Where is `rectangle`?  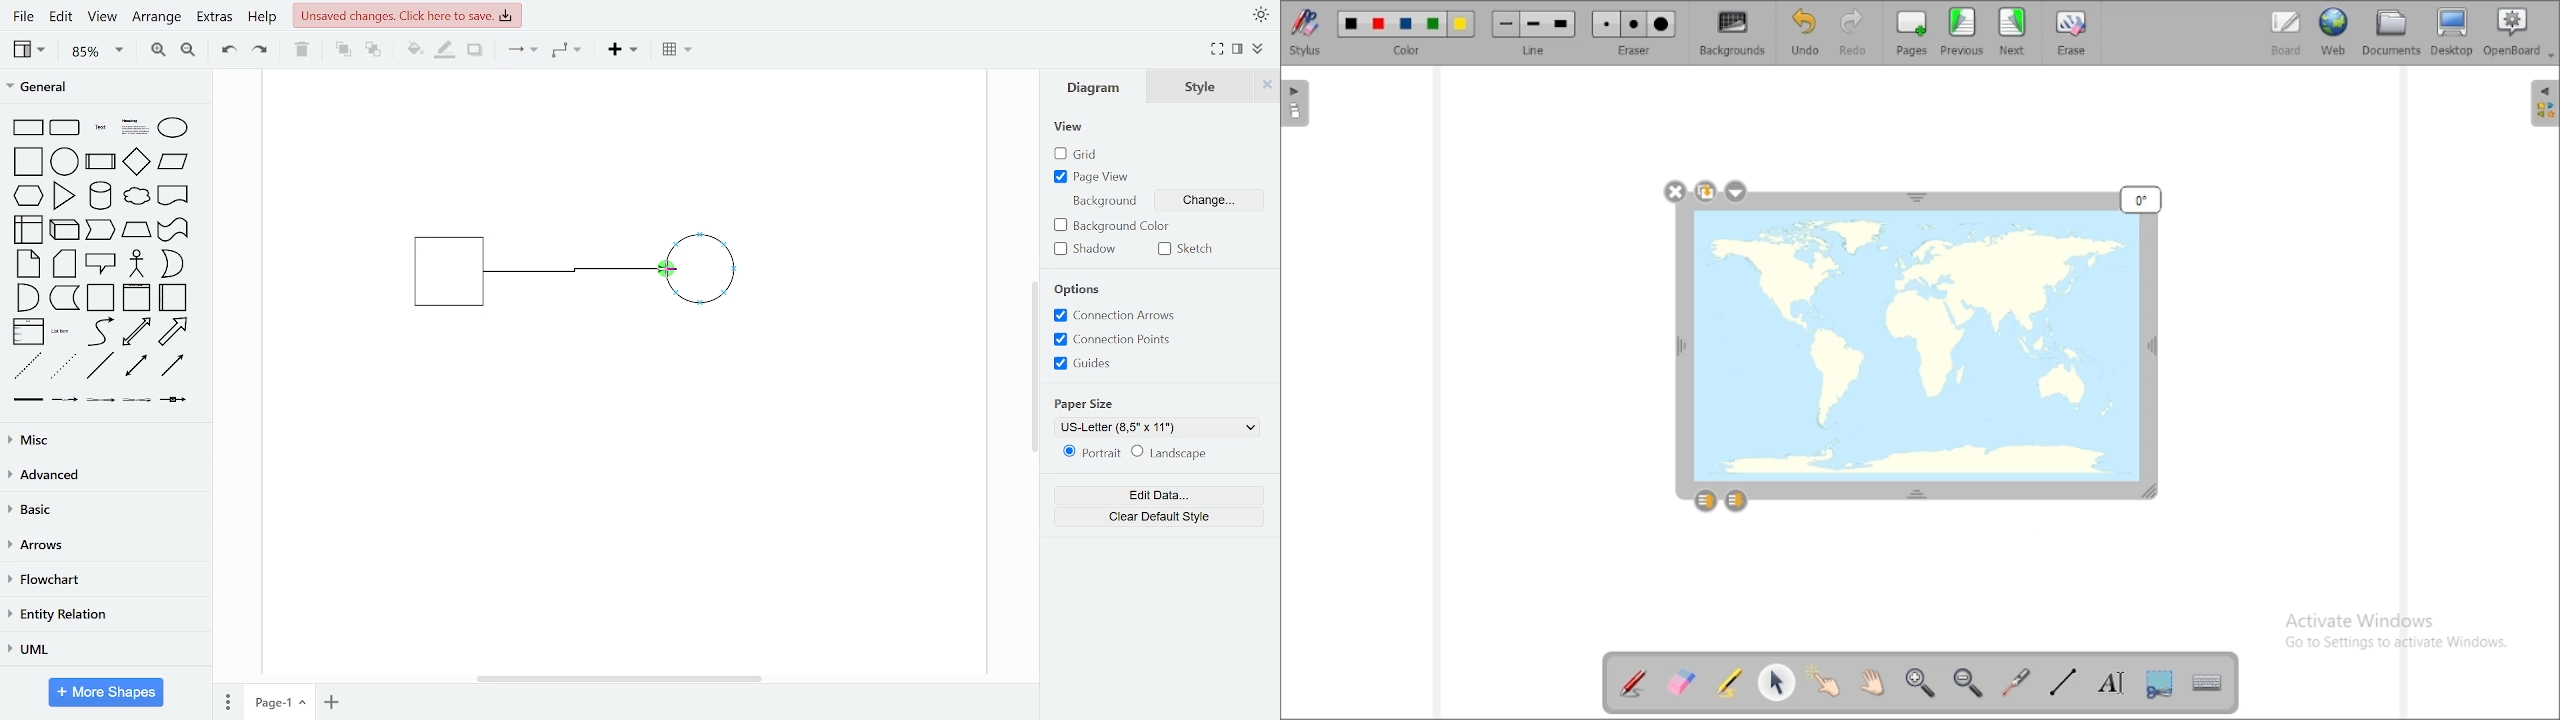
rectangle is located at coordinates (28, 128).